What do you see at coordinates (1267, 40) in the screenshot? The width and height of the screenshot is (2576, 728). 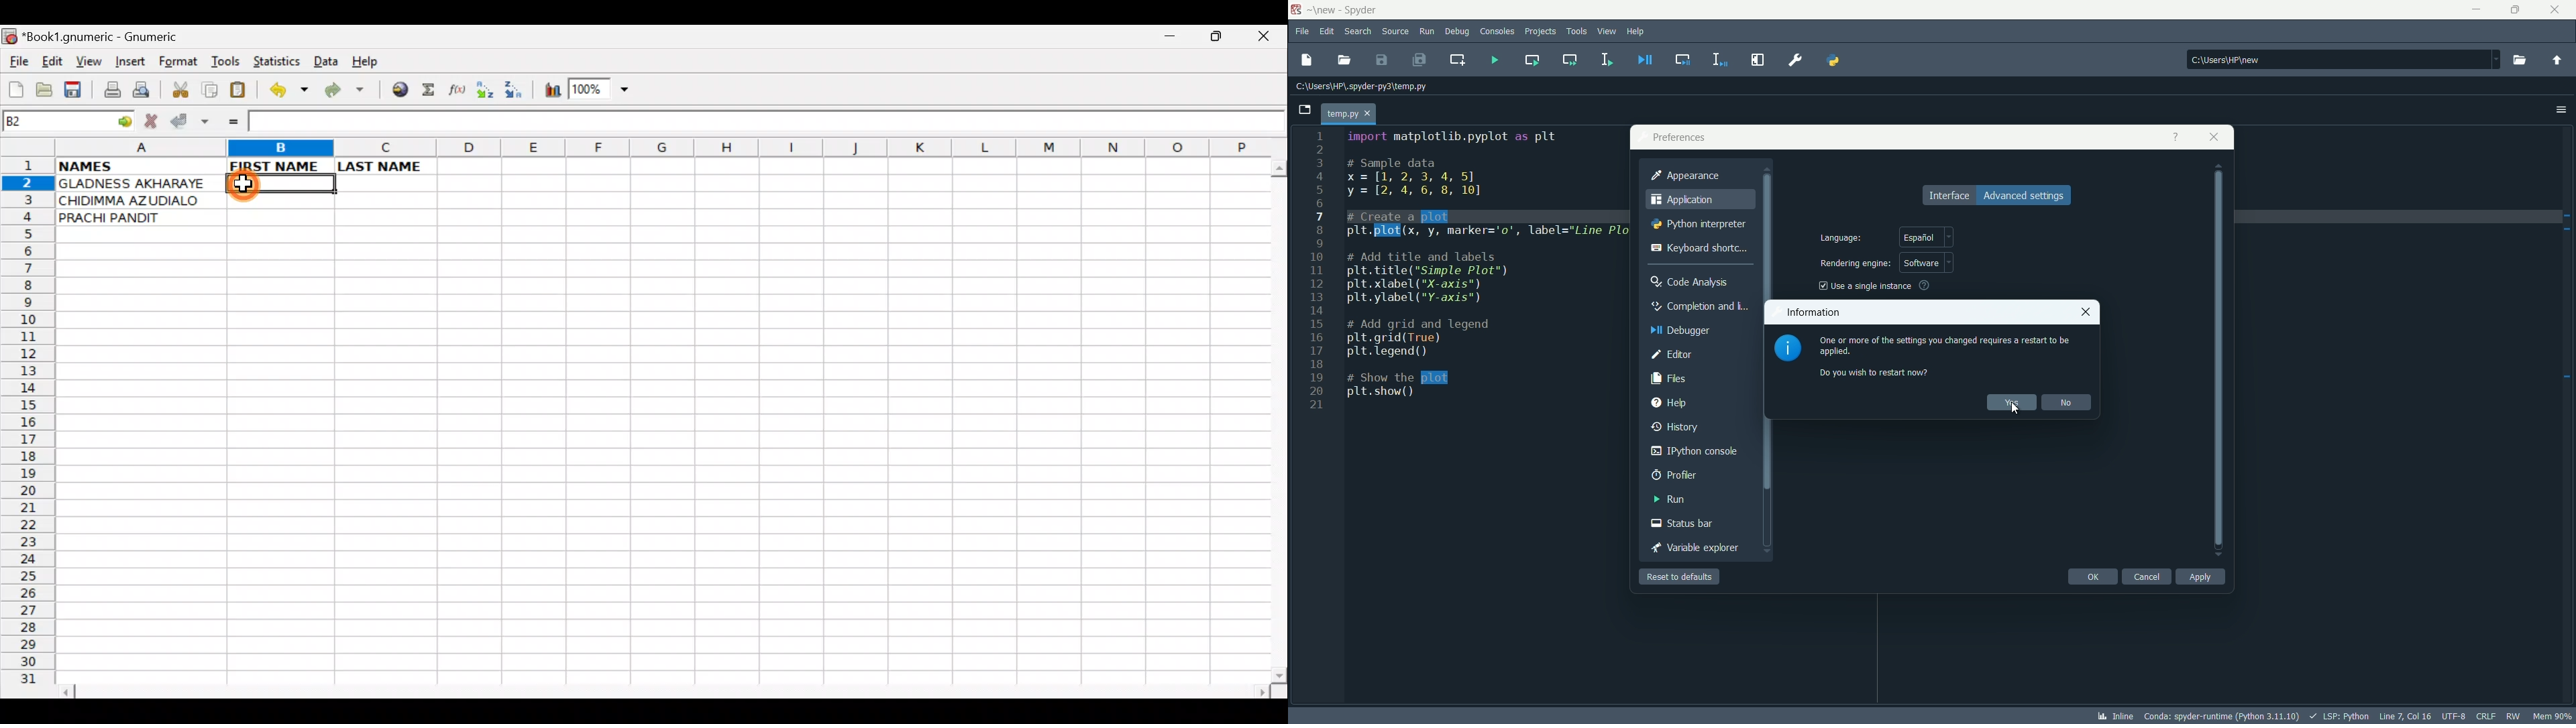 I see `Close` at bounding box center [1267, 40].